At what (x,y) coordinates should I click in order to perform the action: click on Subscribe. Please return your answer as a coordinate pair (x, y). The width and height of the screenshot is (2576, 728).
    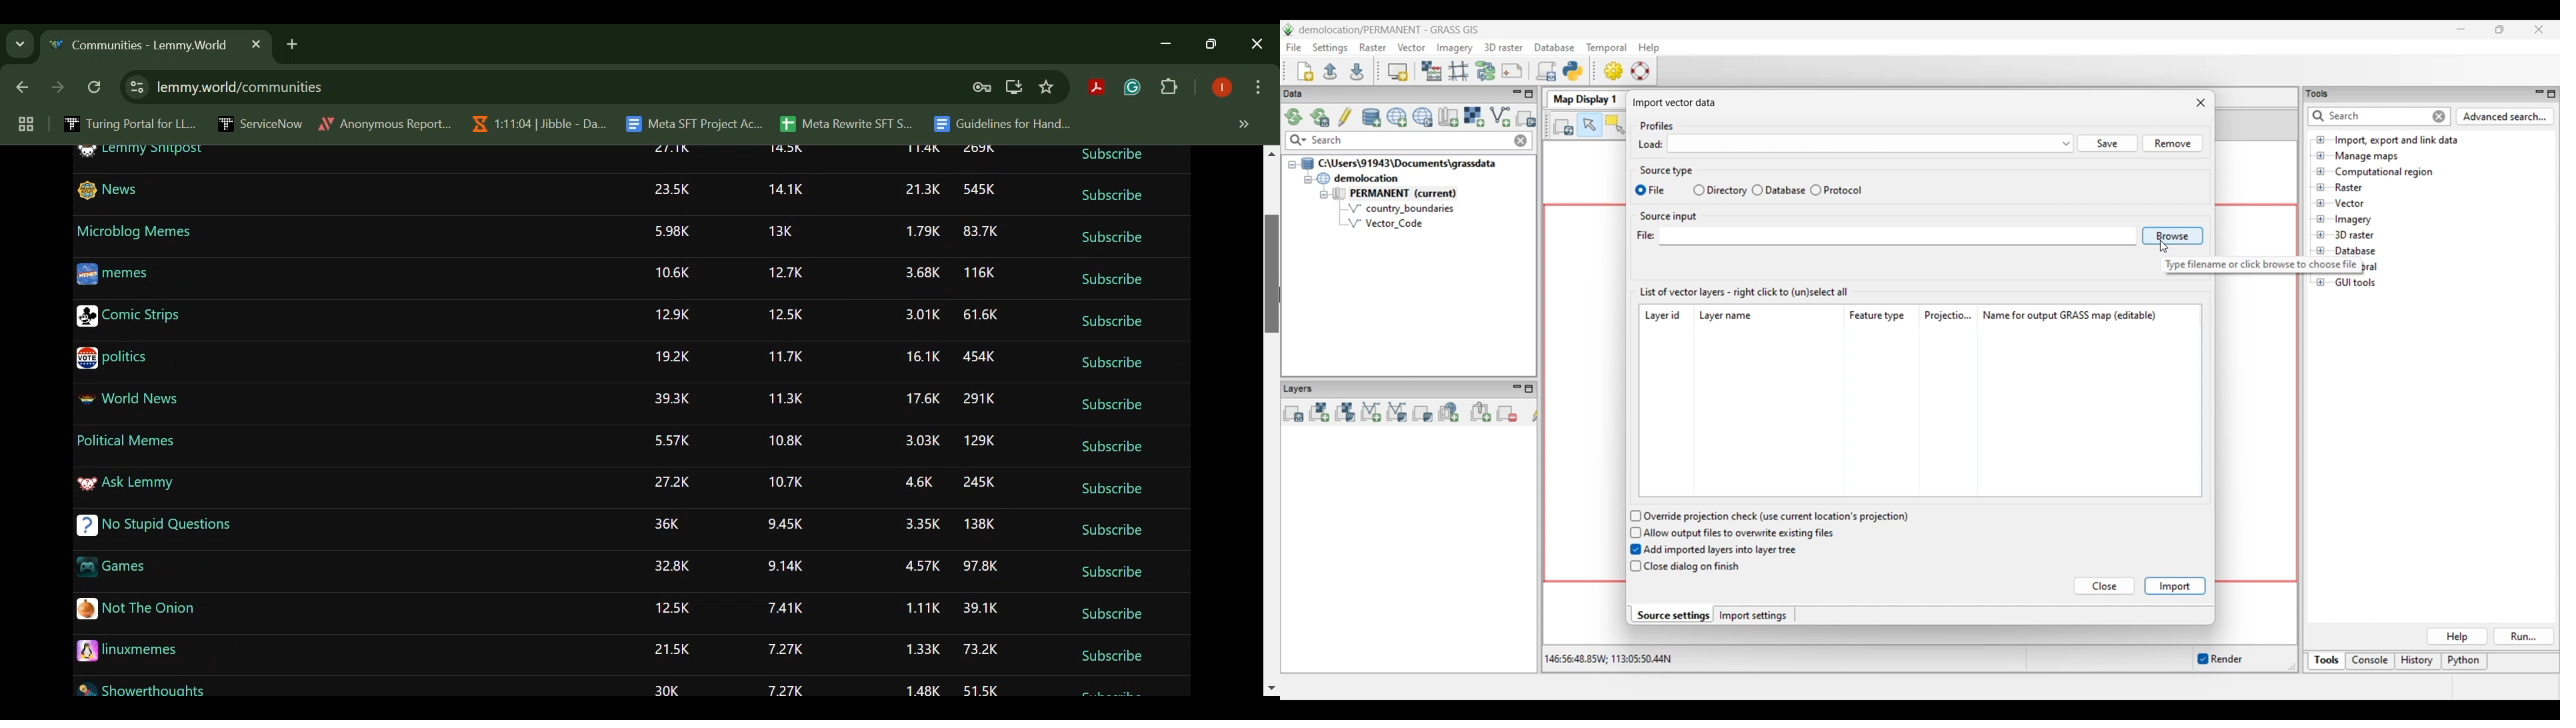
    Looking at the image, I should click on (1111, 447).